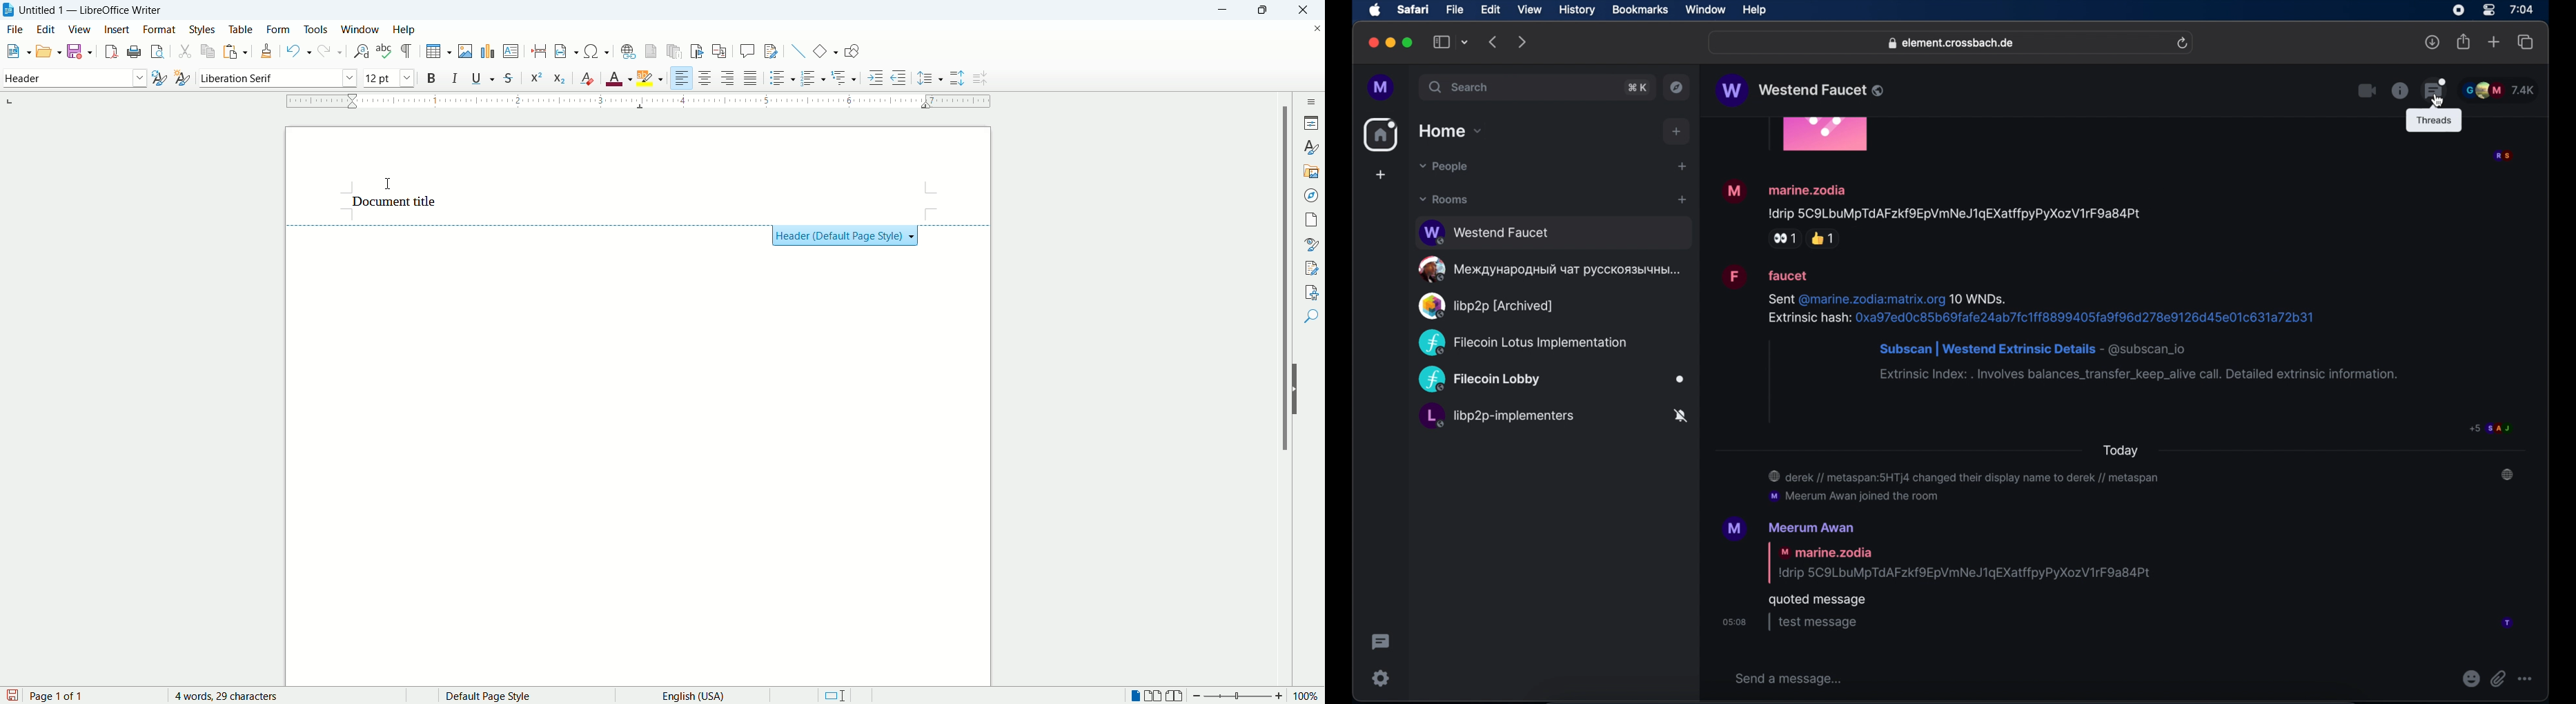  Describe the element at coordinates (277, 29) in the screenshot. I see `form` at that location.